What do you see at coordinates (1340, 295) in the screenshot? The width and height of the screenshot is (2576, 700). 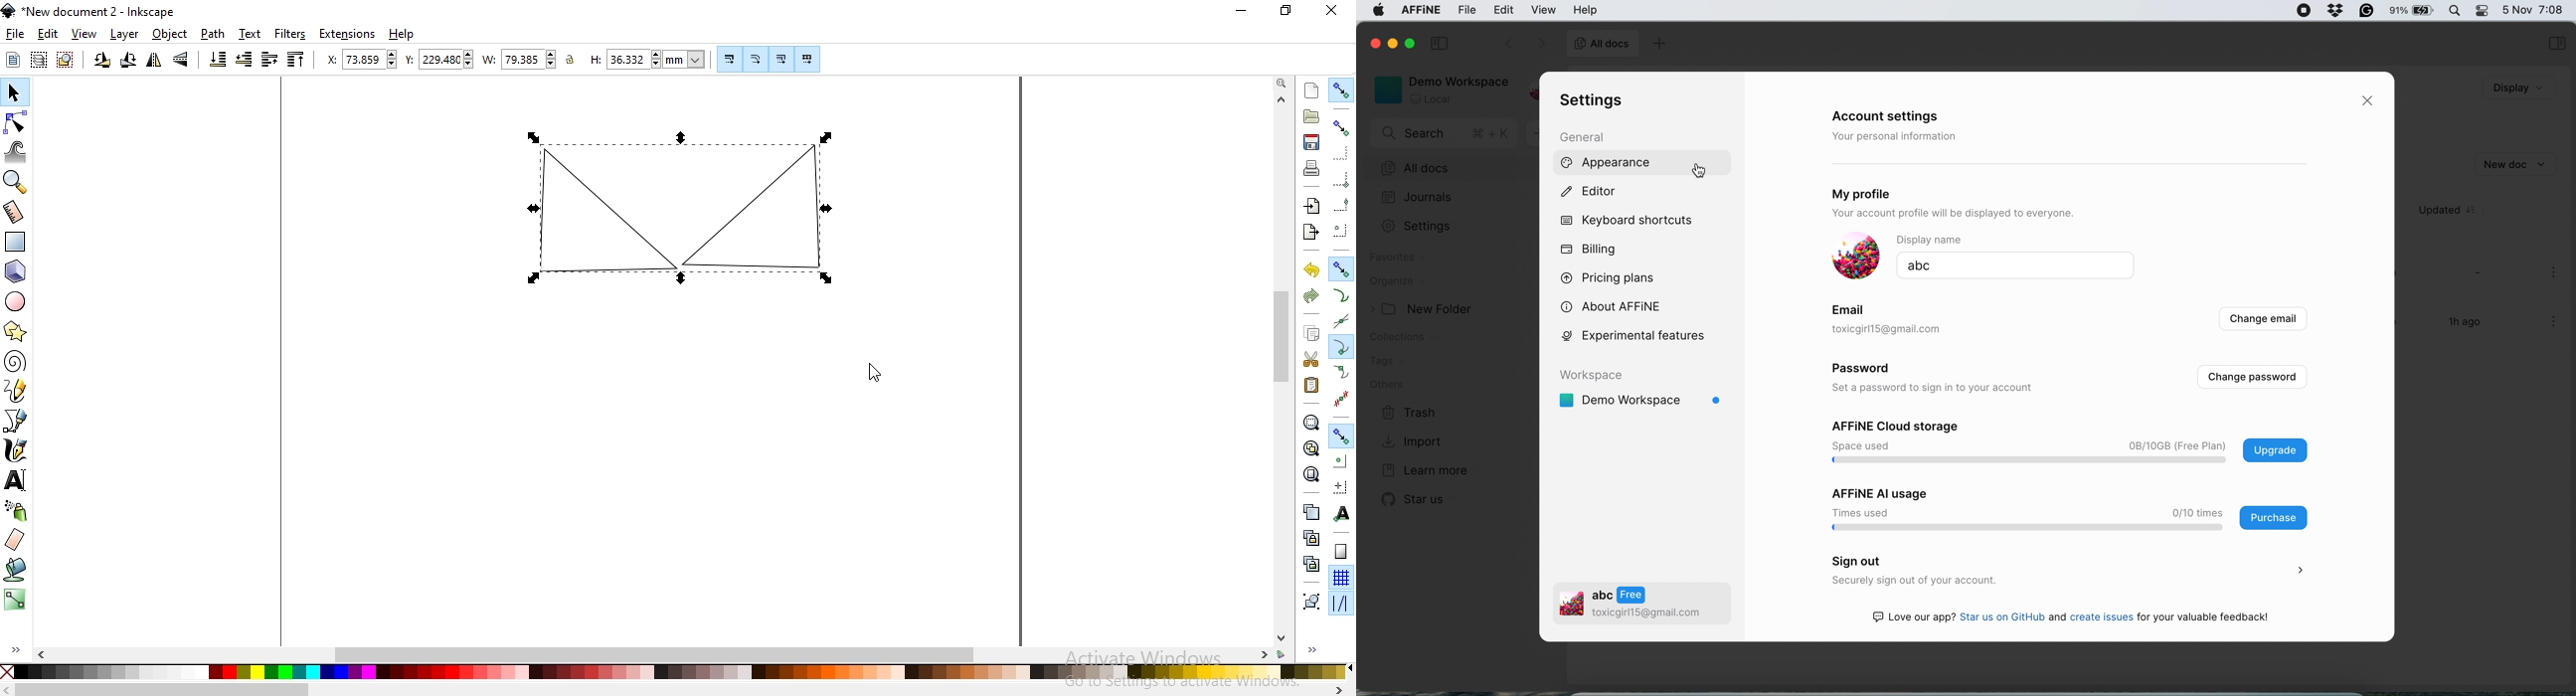 I see `snap to paths` at bounding box center [1340, 295].